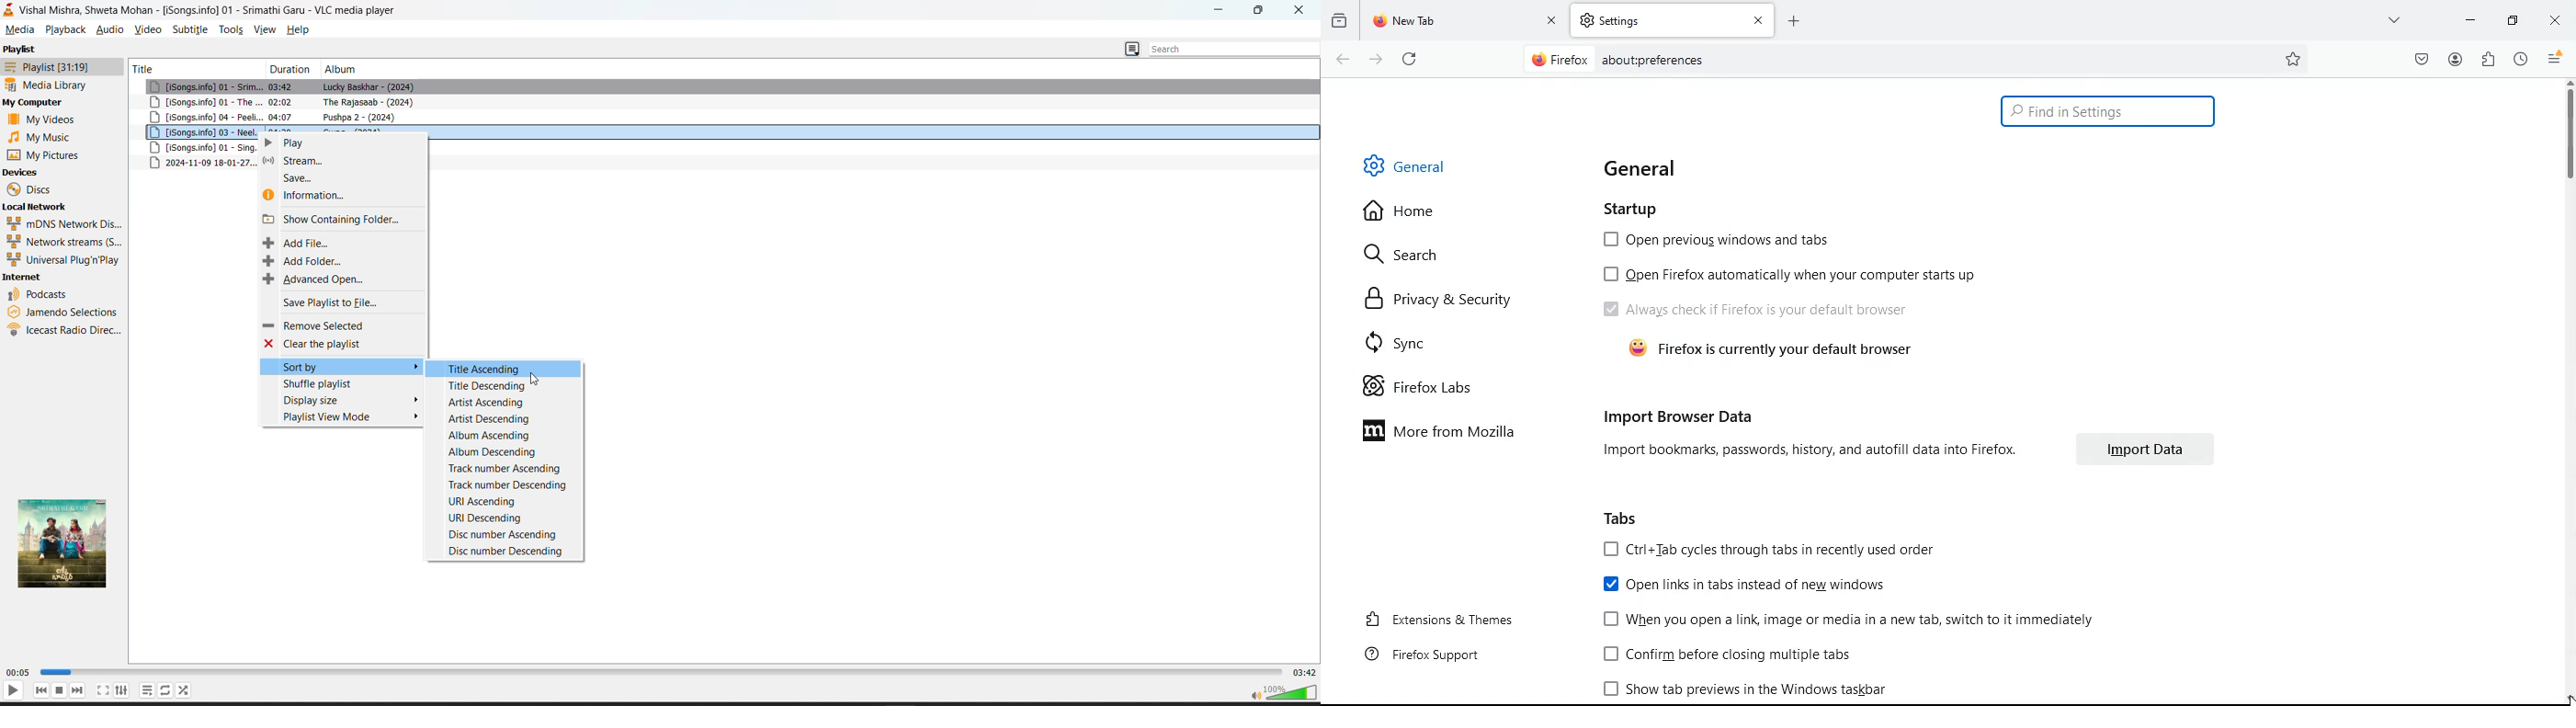 This screenshot has width=2576, height=728. I want to click on show containing folder, so click(343, 218).